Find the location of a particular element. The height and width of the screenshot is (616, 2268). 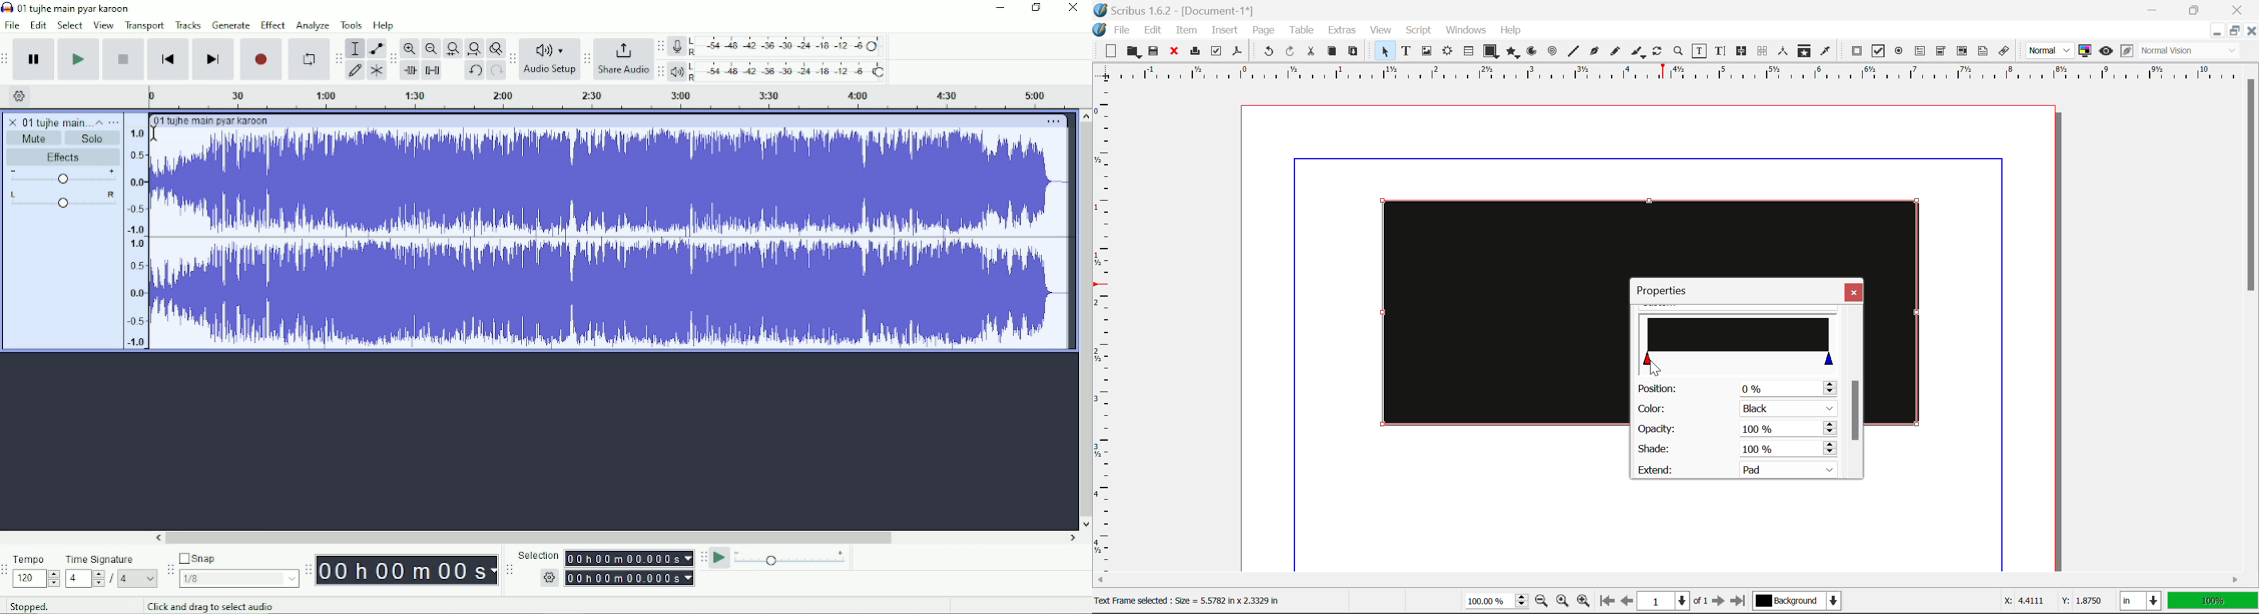

Audacity audio setup toolbar is located at coordinates (512, 59).